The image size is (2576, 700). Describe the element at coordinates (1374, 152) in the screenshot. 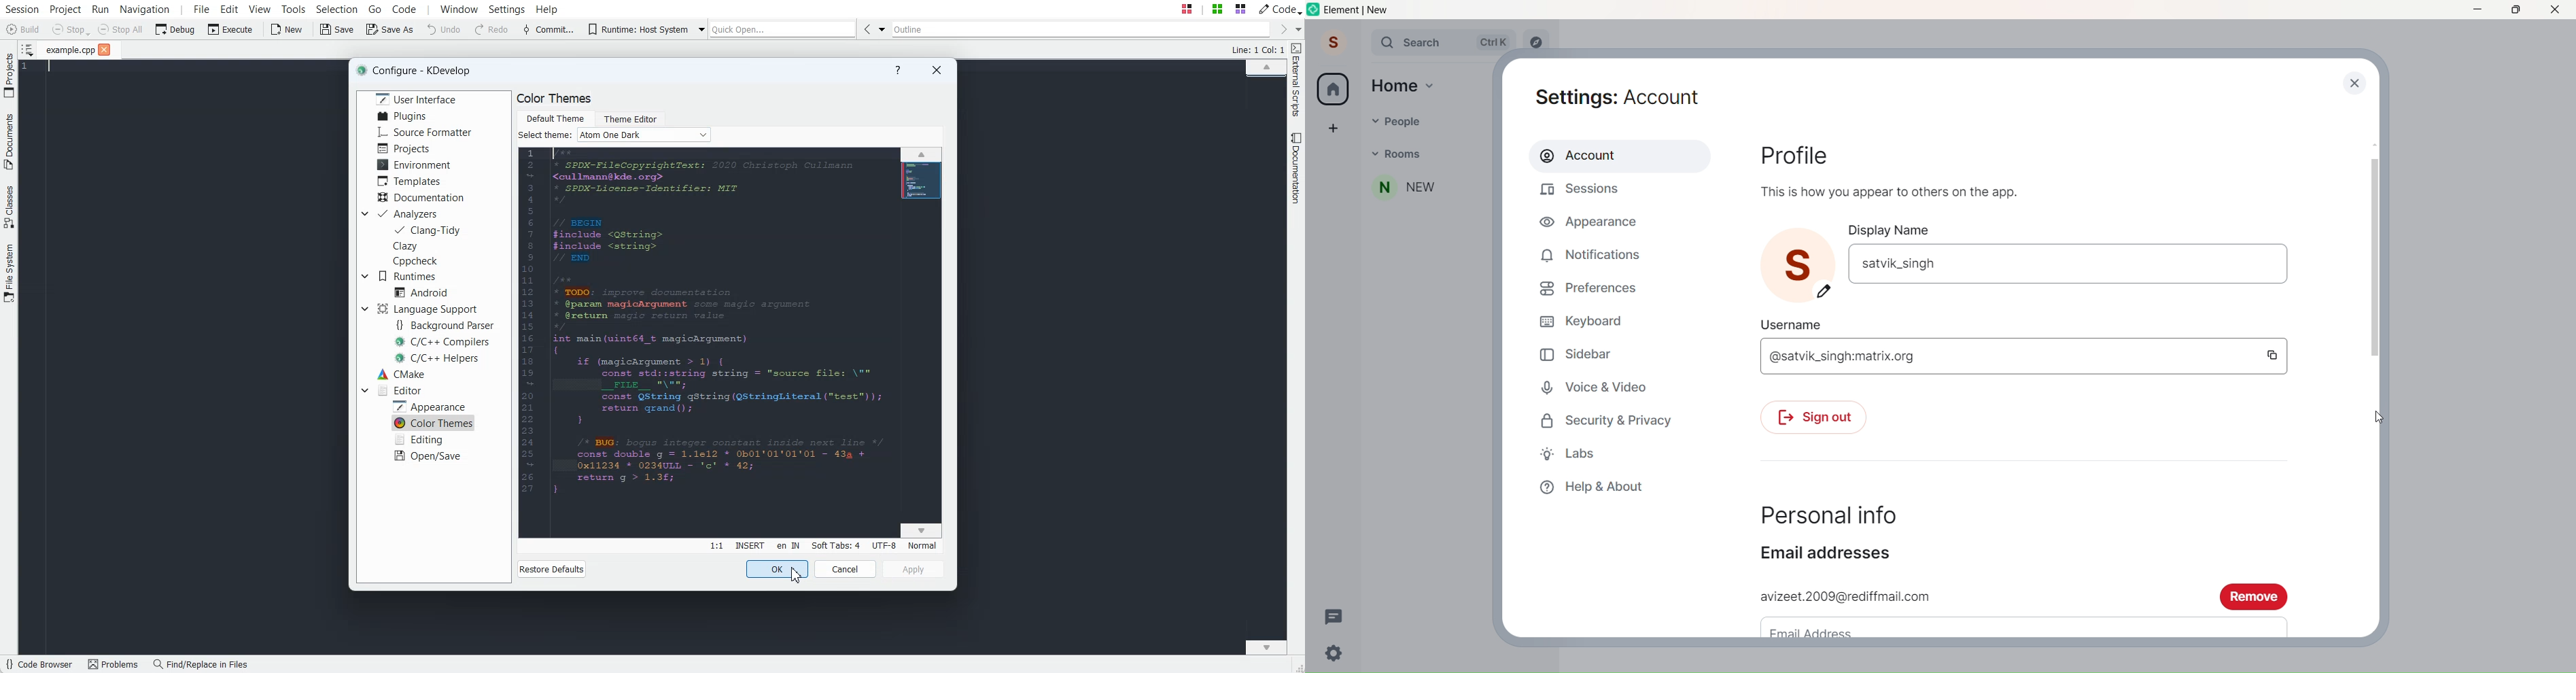

I see `Dropdown` at that location.